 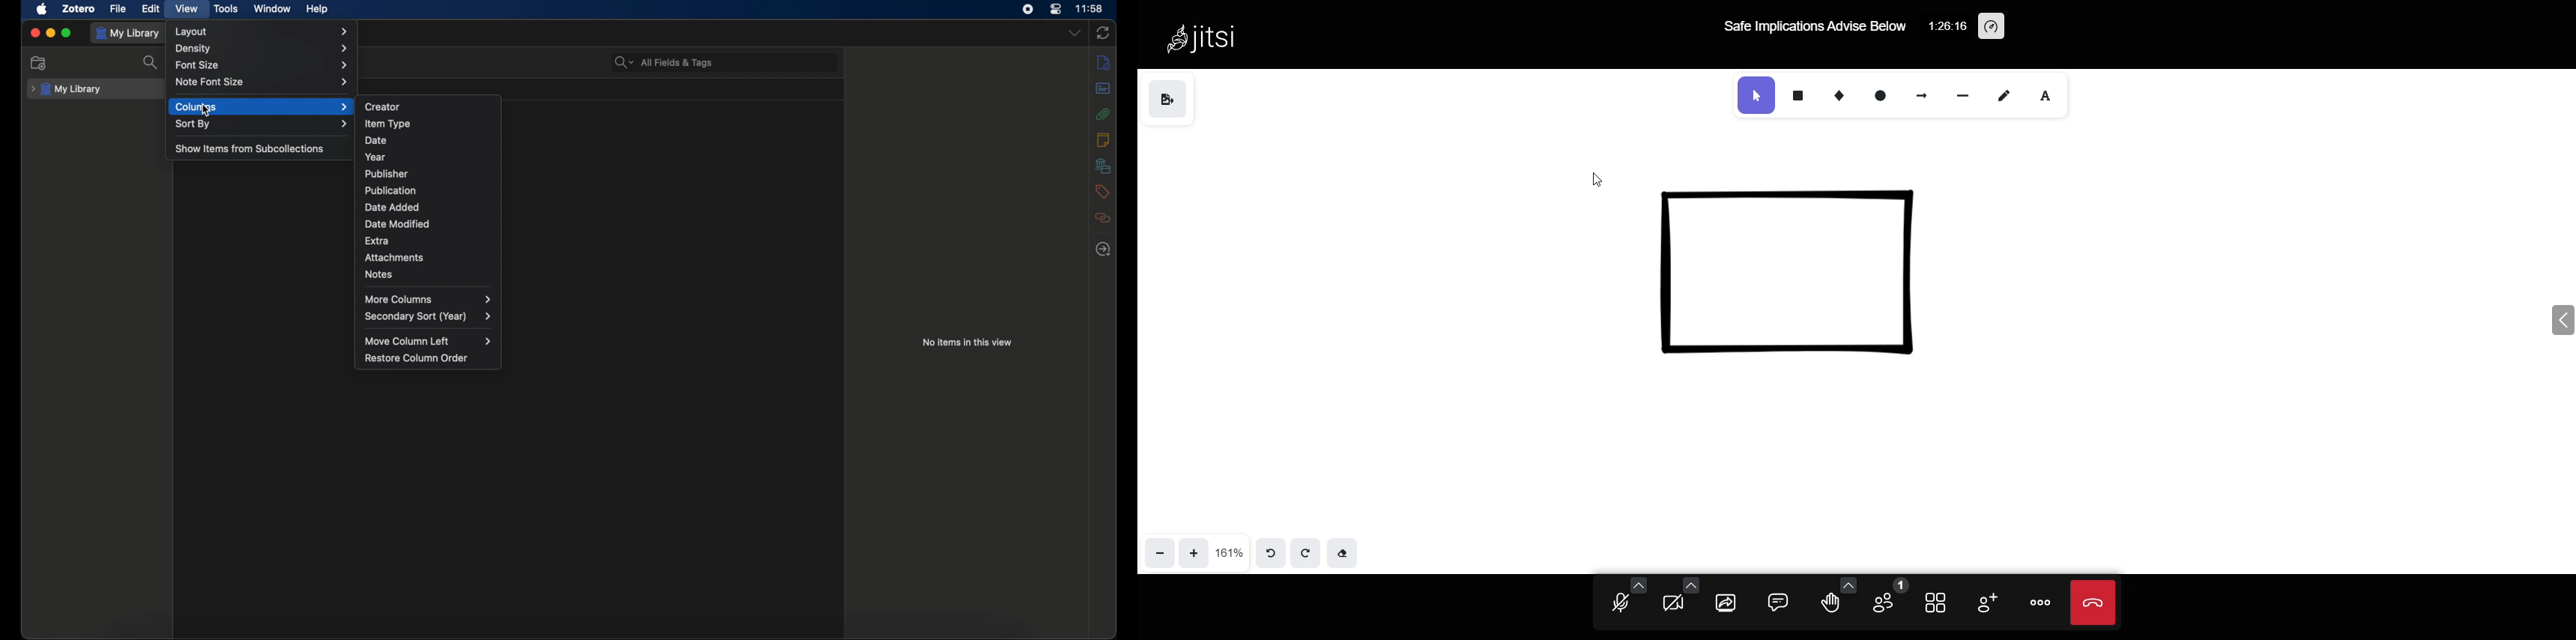 I want to click on save as image, so click(x=1165, y=98).